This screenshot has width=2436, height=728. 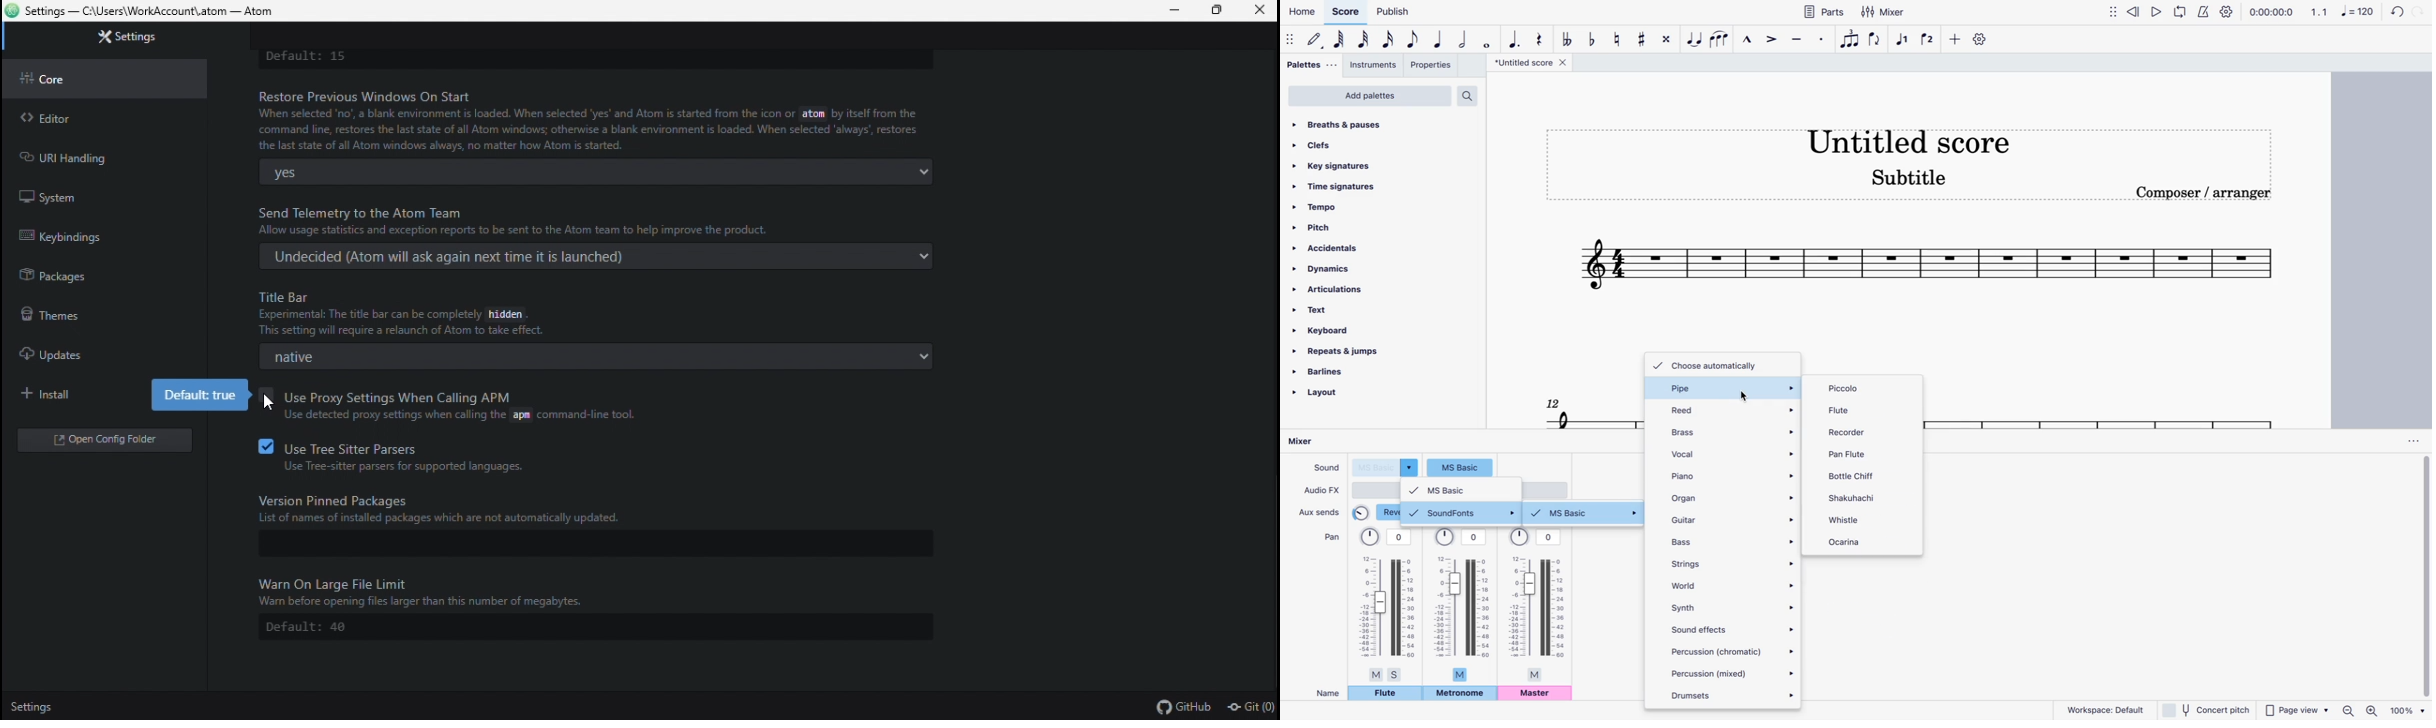 I want to click on world, so click(x=1731, y=584).